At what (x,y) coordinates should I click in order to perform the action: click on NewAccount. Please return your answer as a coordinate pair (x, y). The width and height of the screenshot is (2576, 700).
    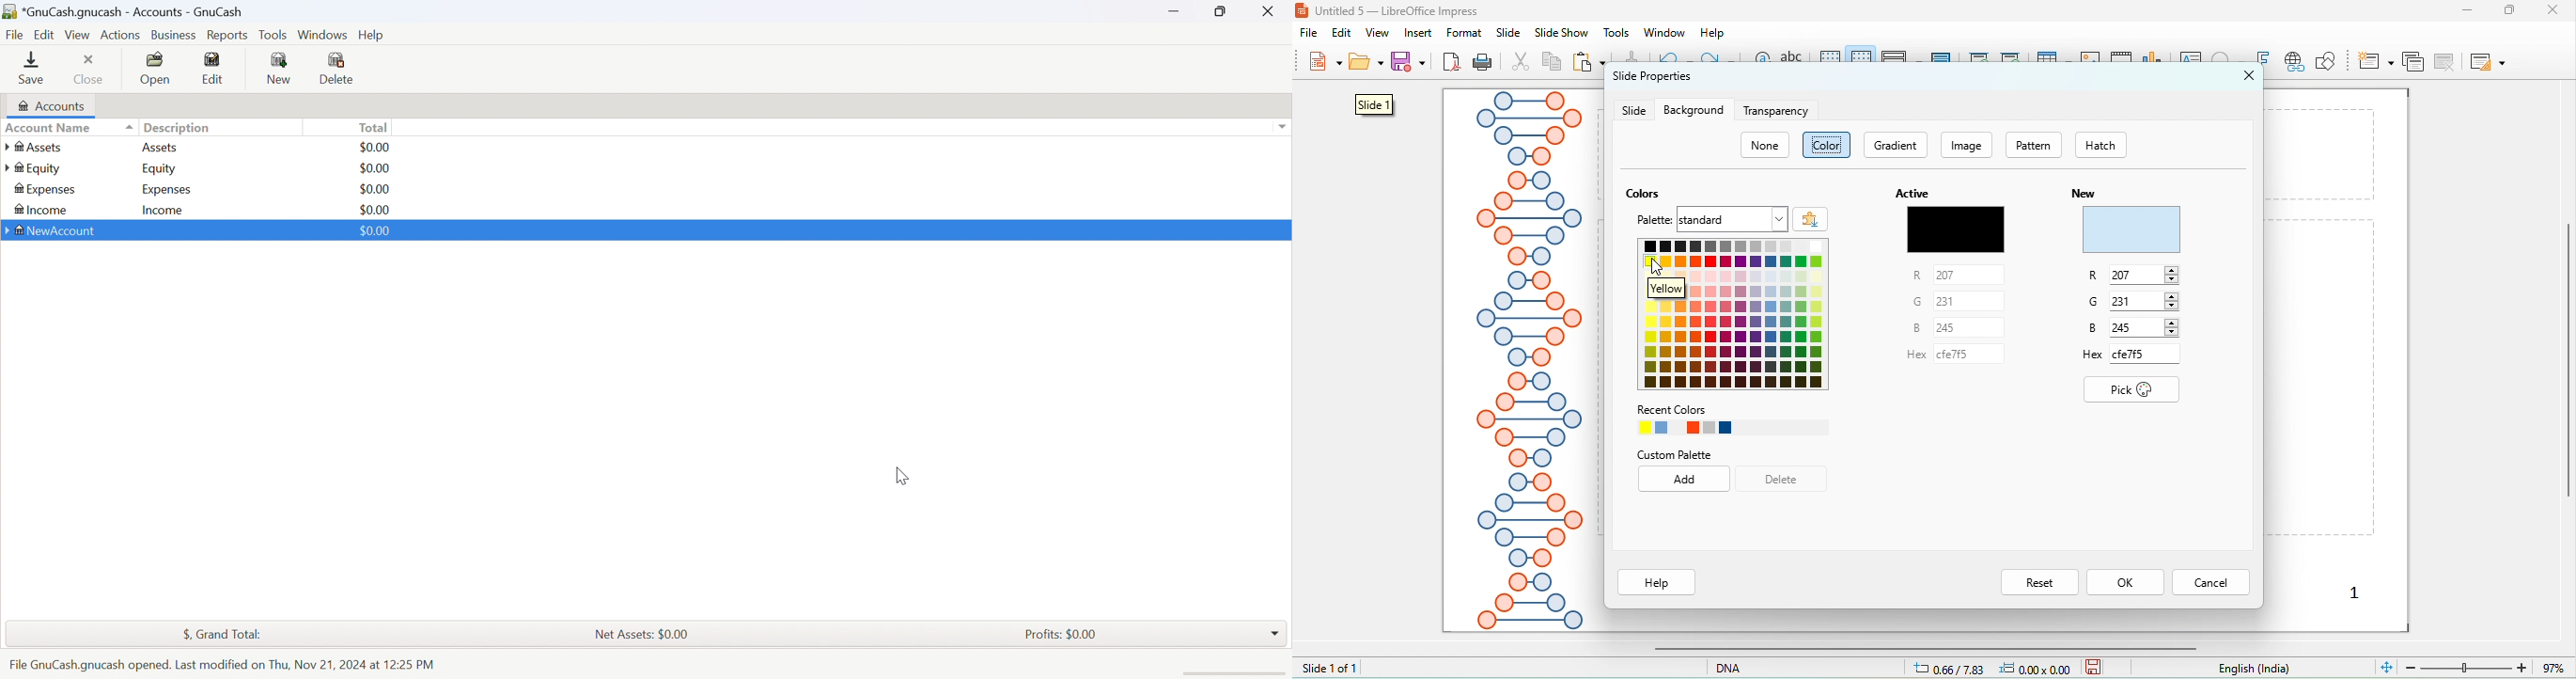
    Looking at the image, I should click on (53, 233).